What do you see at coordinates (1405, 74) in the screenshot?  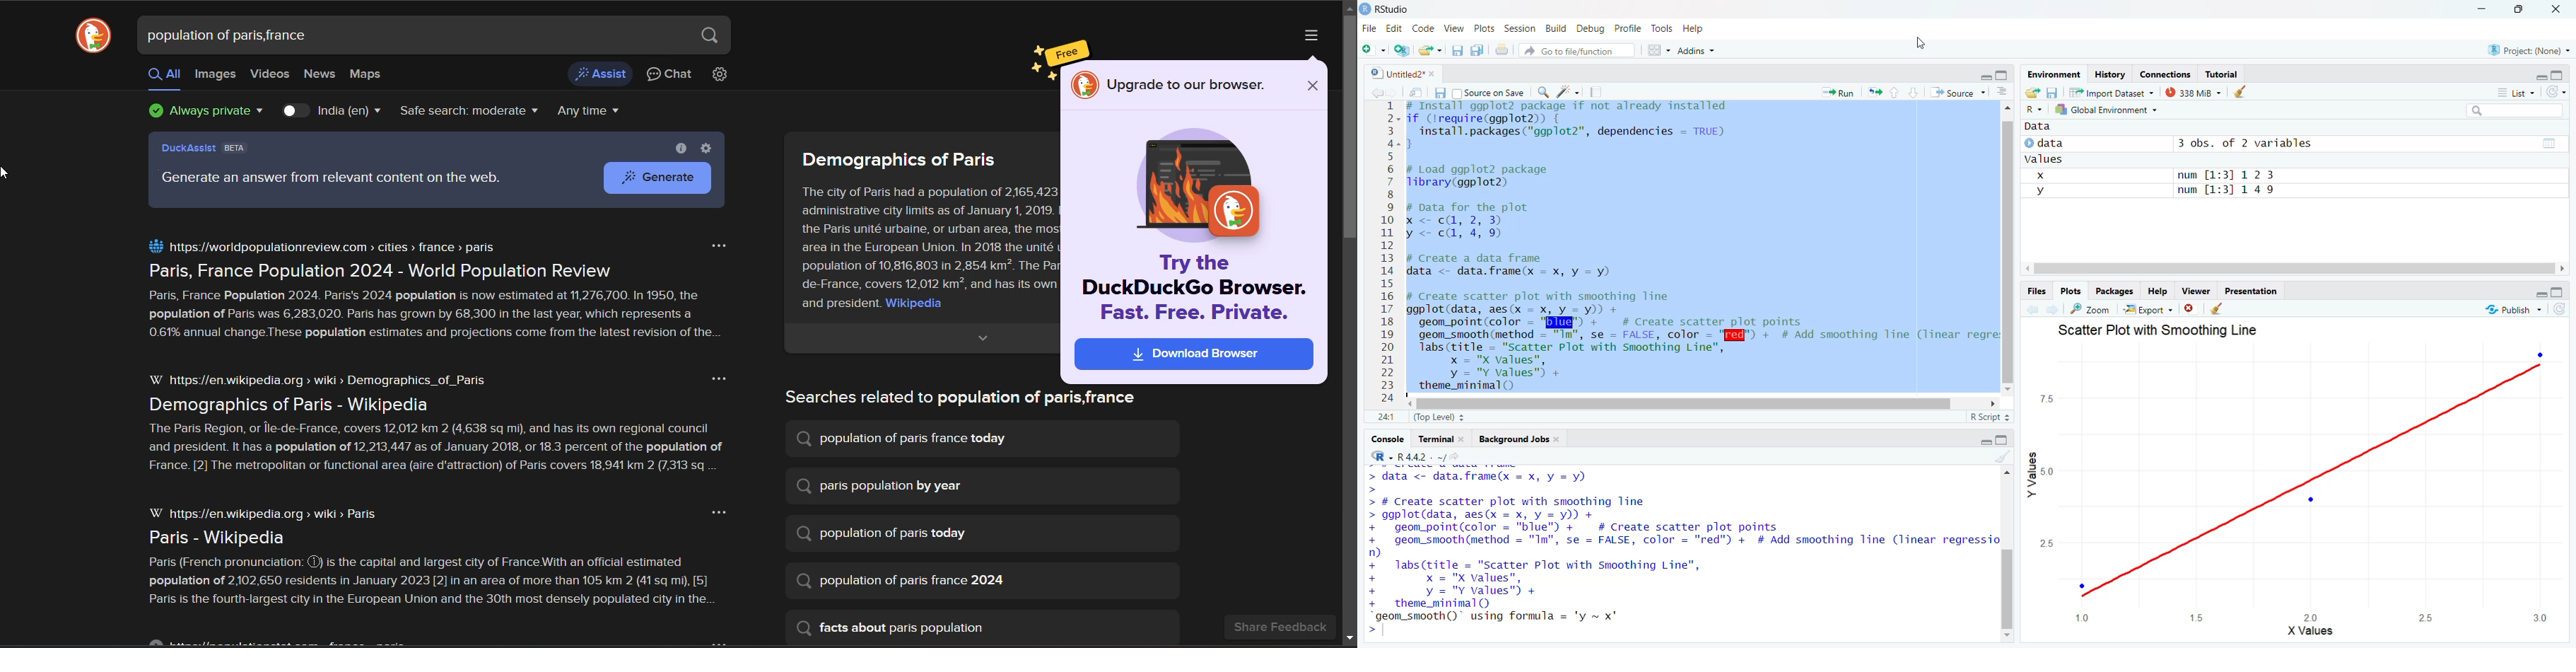 I see ` Untitled2*` at bounding box center [1405, 74].